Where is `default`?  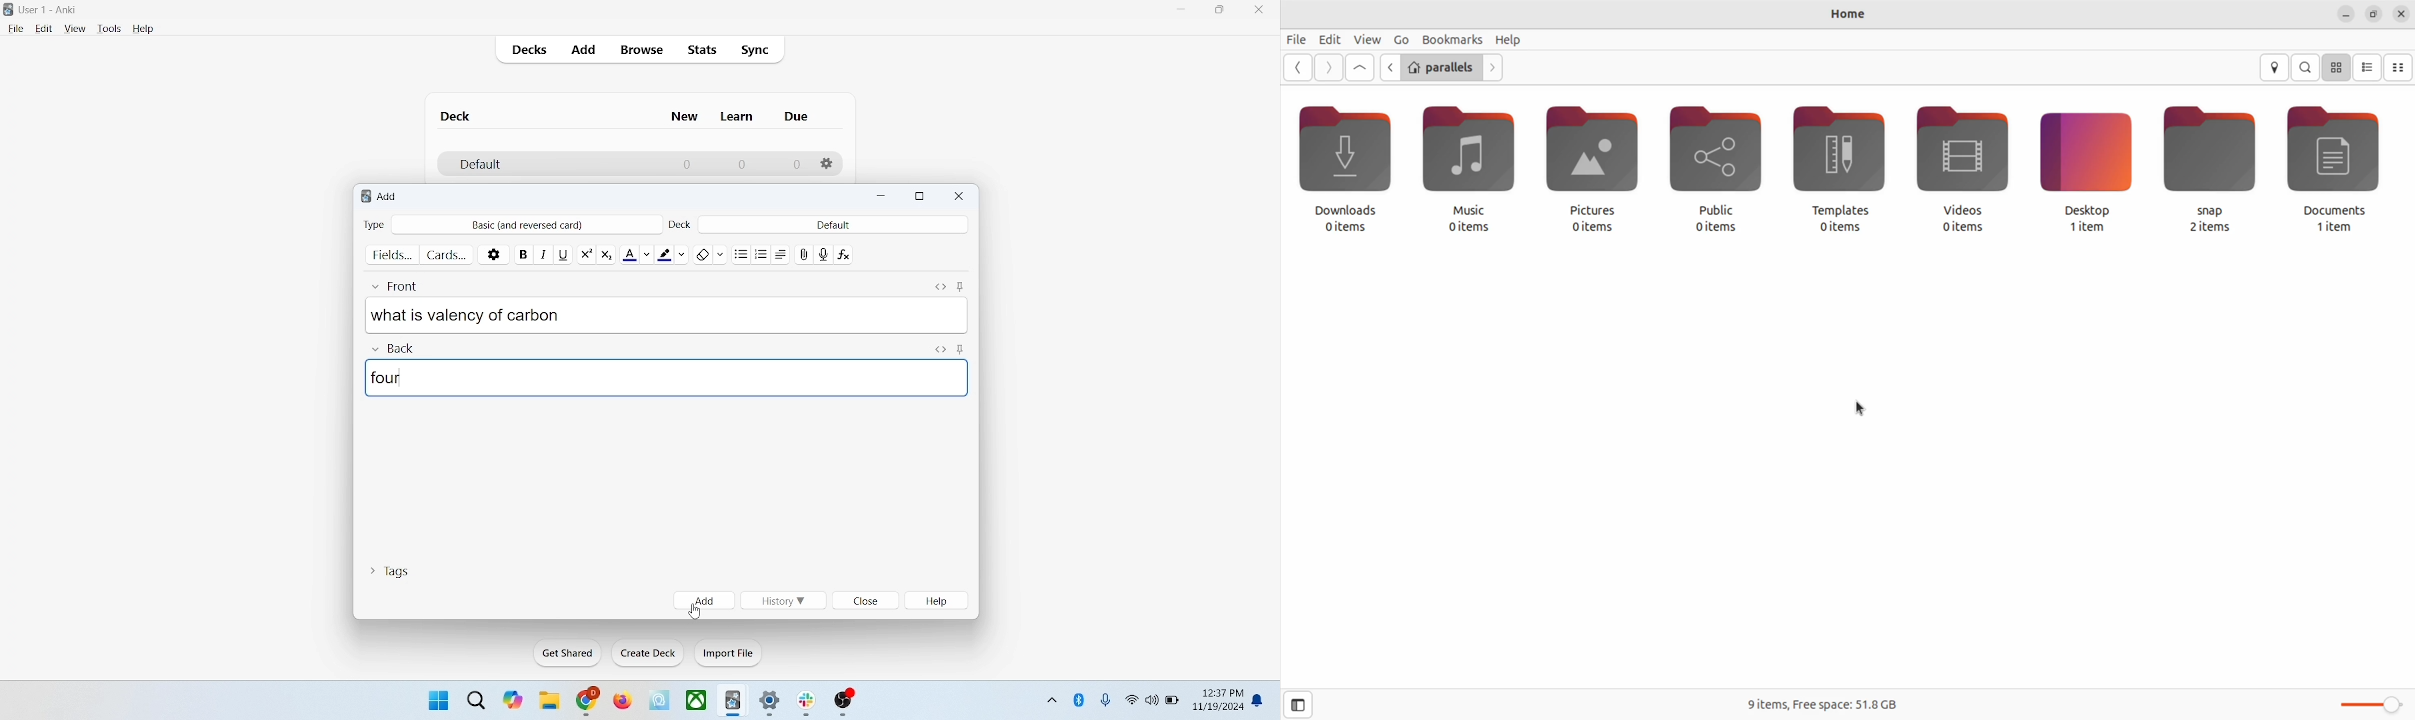 default is located at coordinates (479, 165).